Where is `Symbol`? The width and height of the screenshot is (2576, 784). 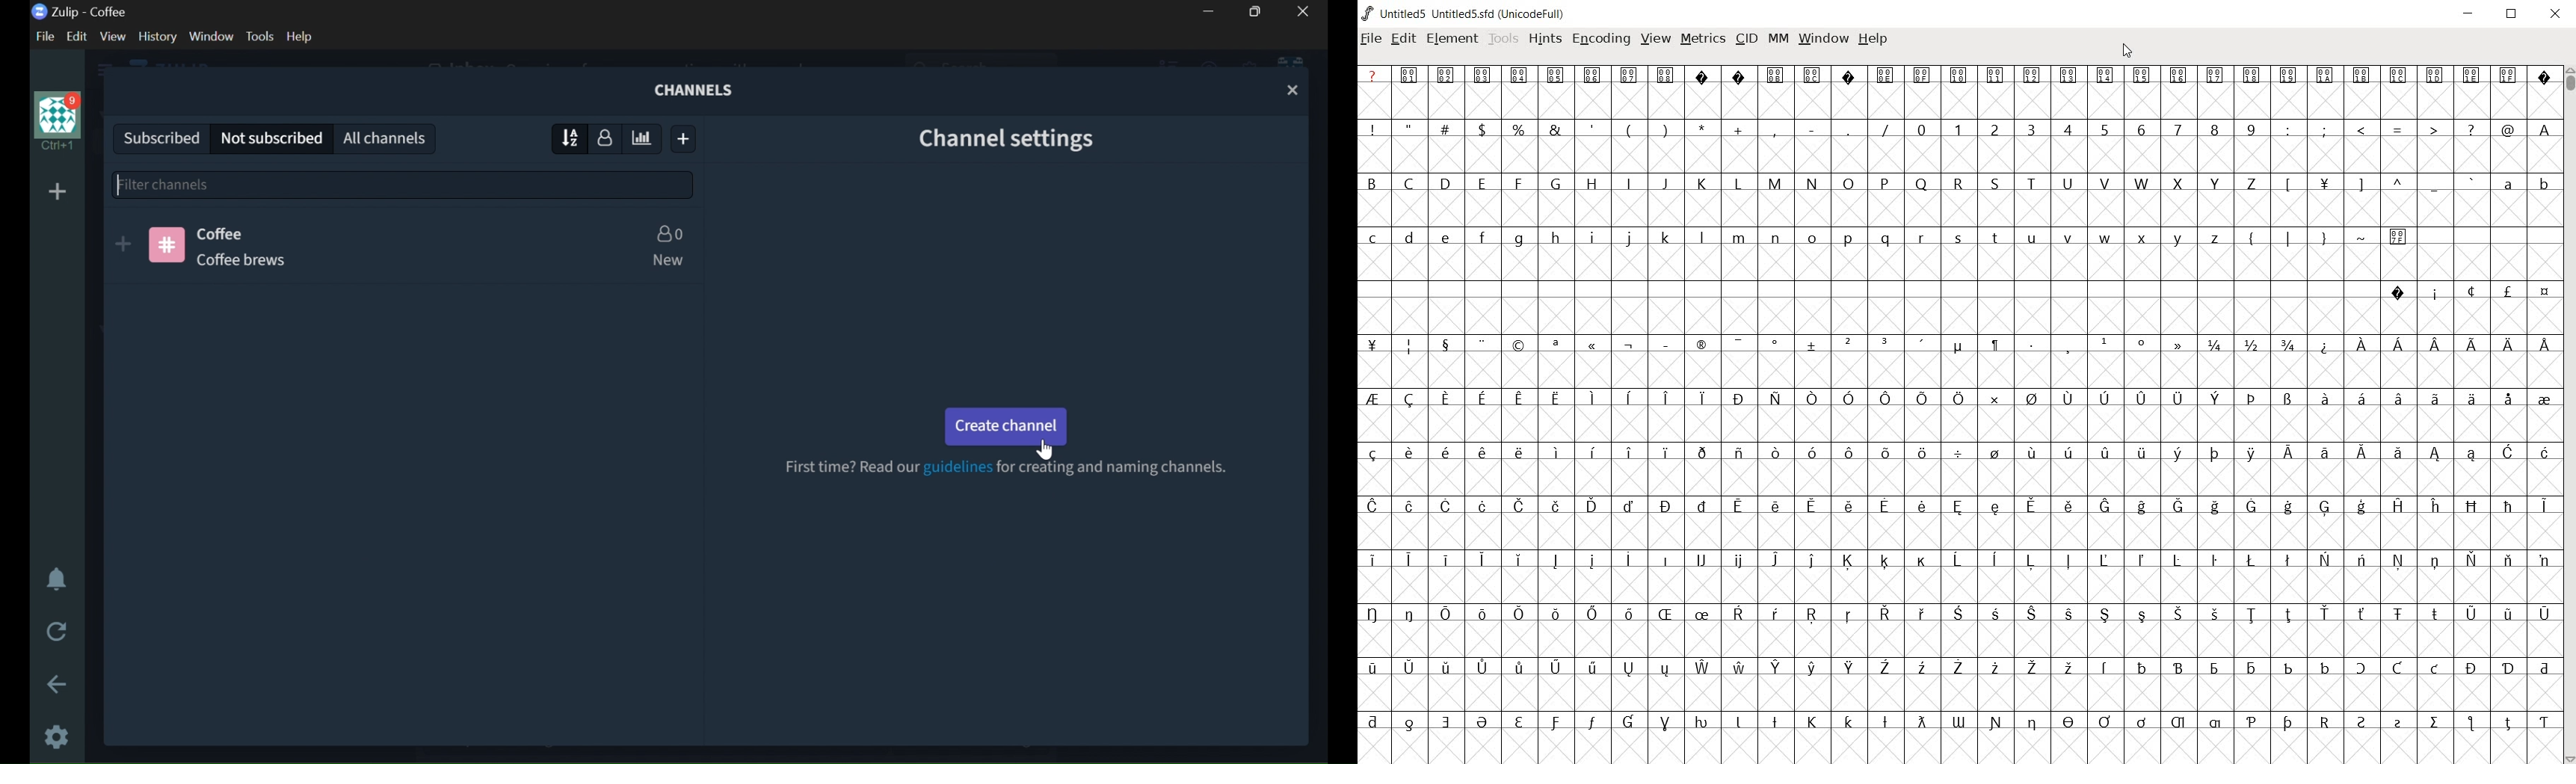 Symbol is located at coordinates (1778, 614).